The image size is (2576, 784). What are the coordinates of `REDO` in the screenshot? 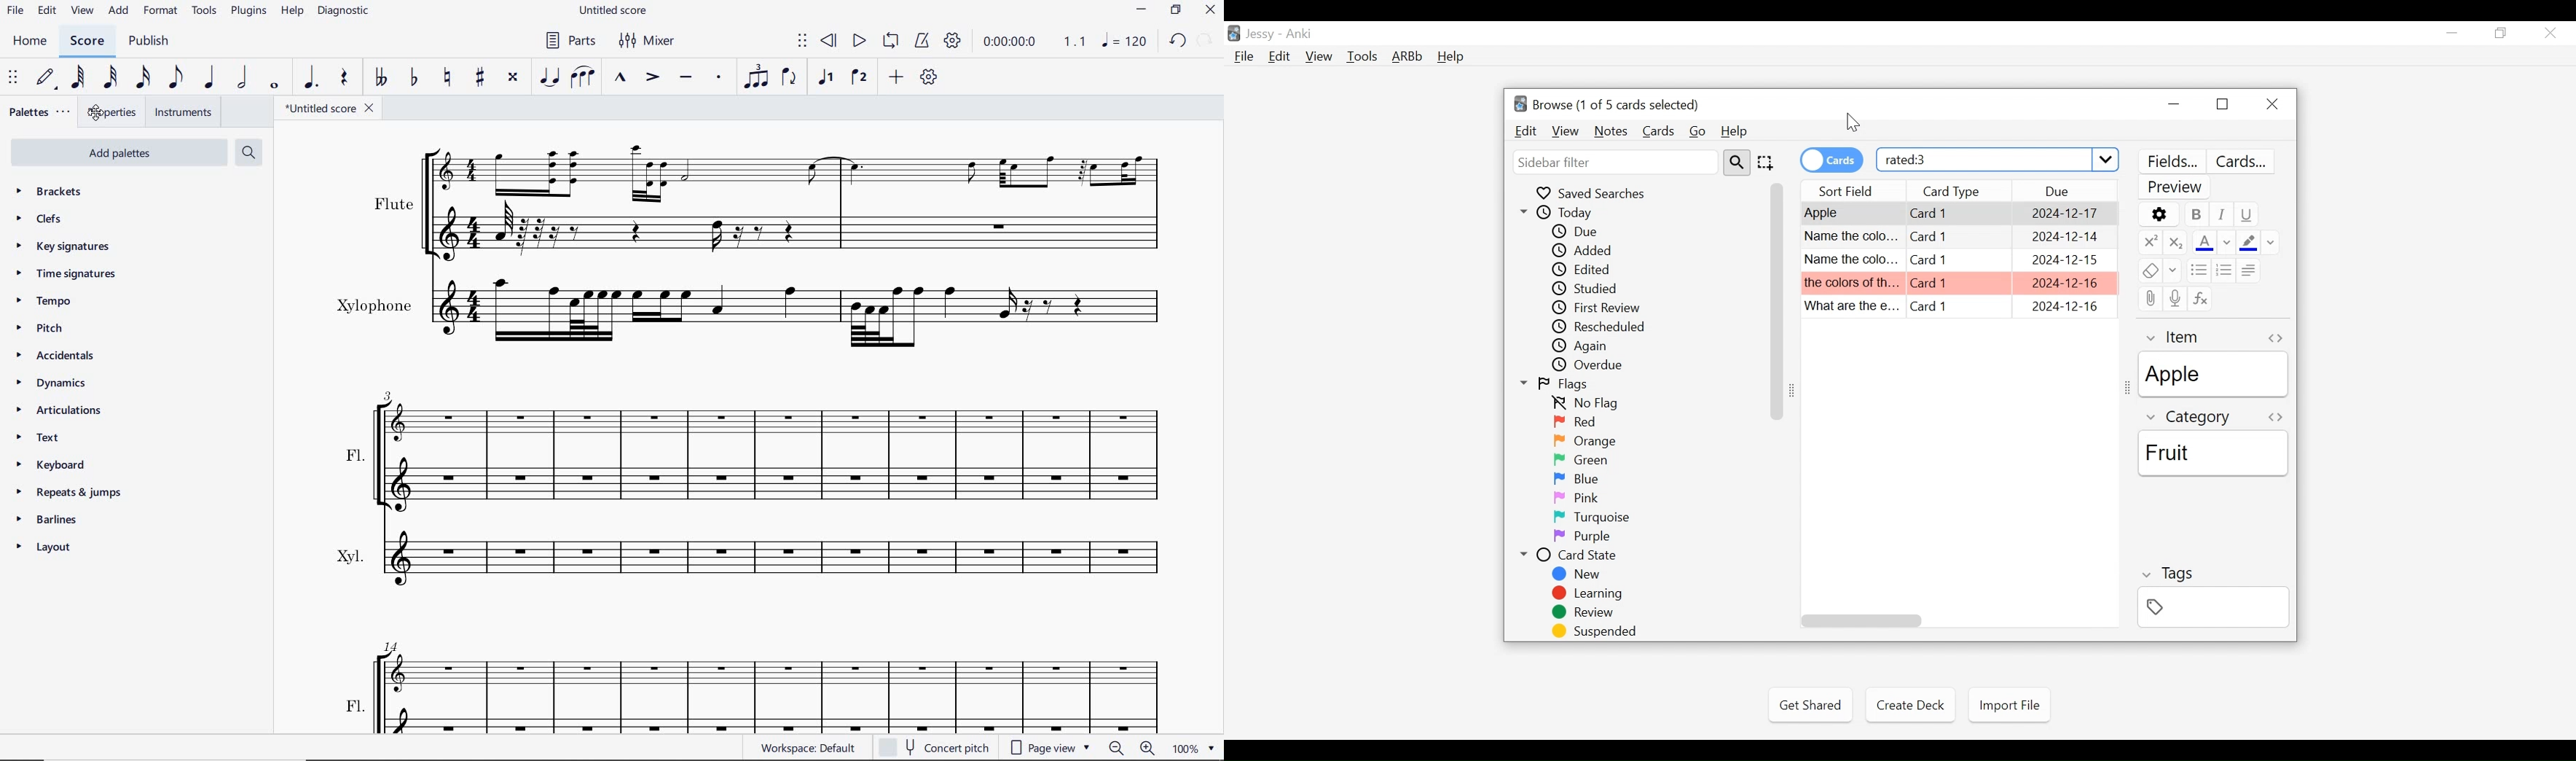 It's located at (1206, 39).